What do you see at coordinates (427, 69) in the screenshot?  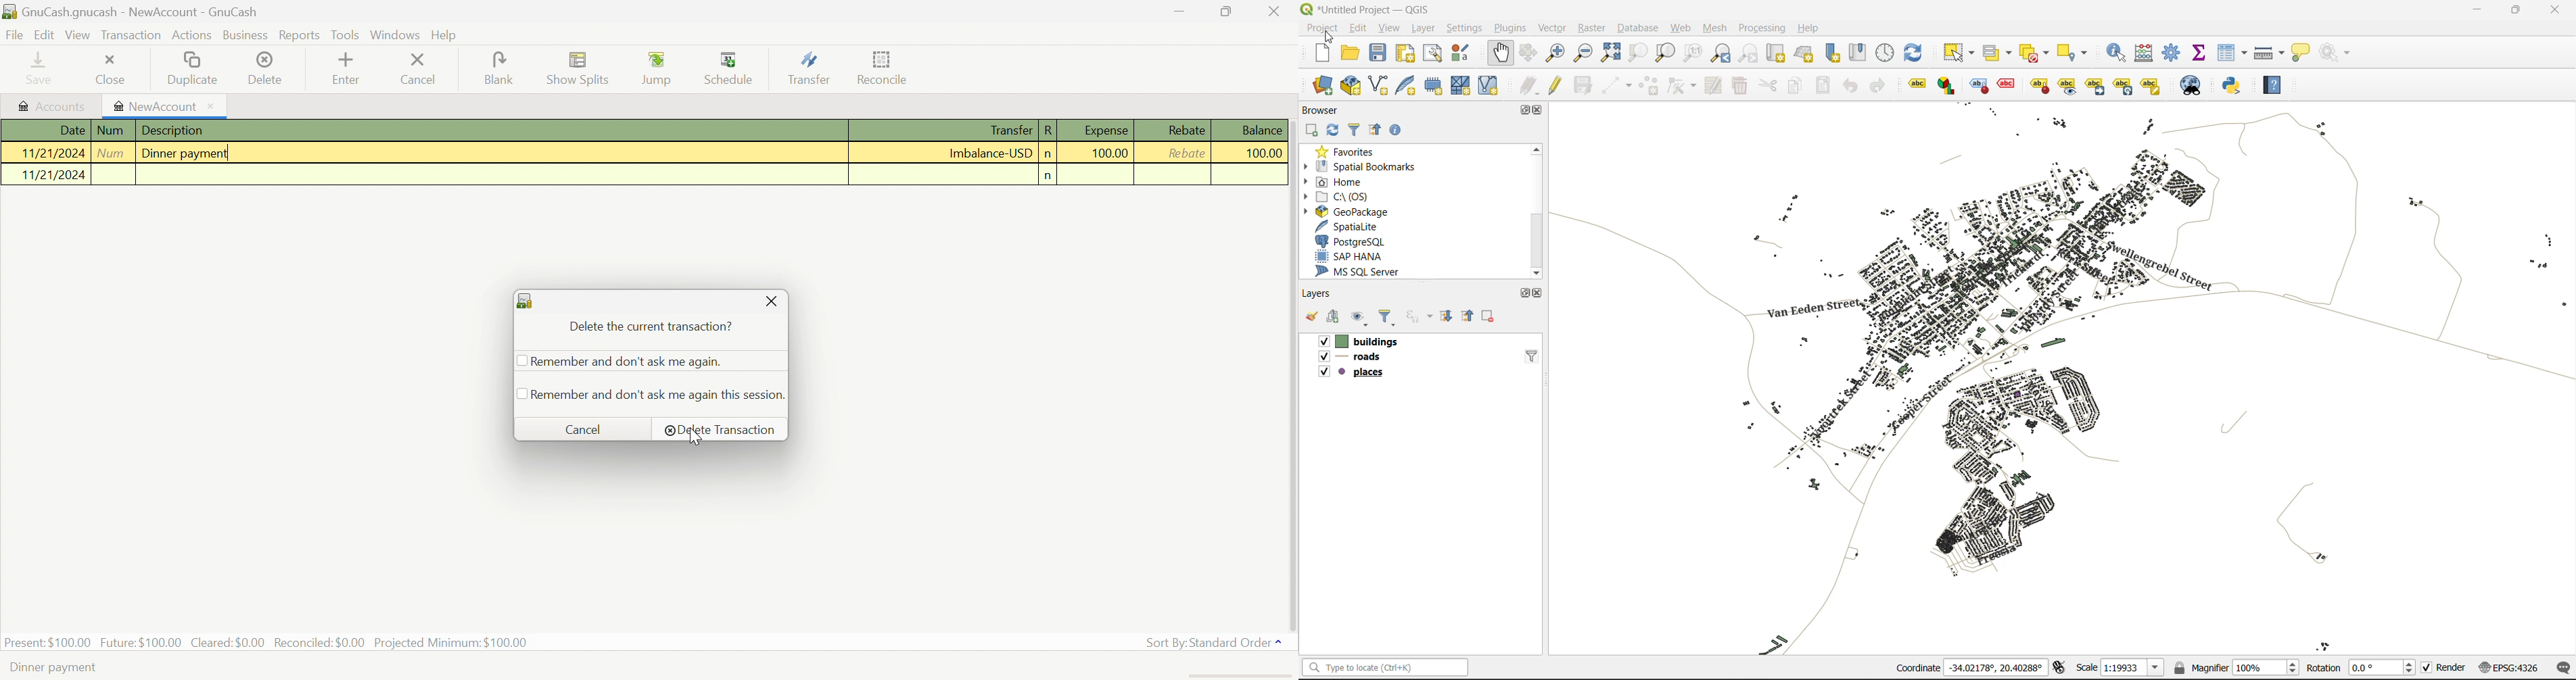 I see `Cancel` at bounding box center [427, 69].